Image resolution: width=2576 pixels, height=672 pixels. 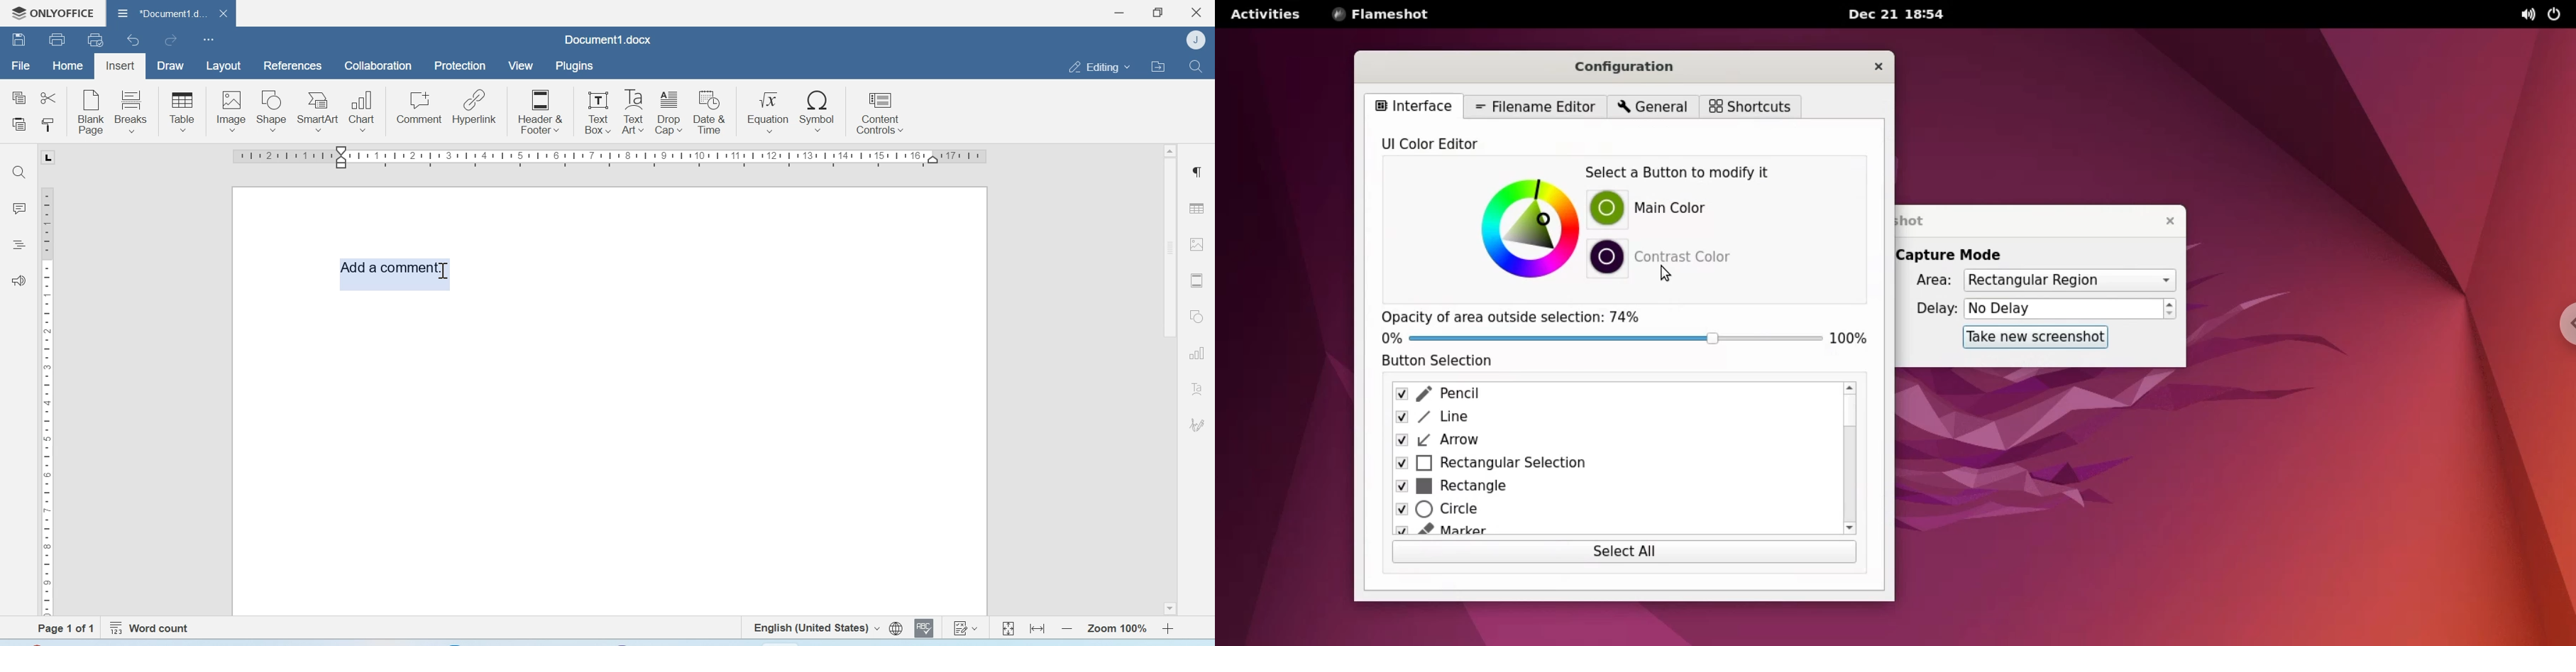 What do you see at coordinates (18, 246) in the screenshot?
I see `Headings` at bounding box center [18, 246].